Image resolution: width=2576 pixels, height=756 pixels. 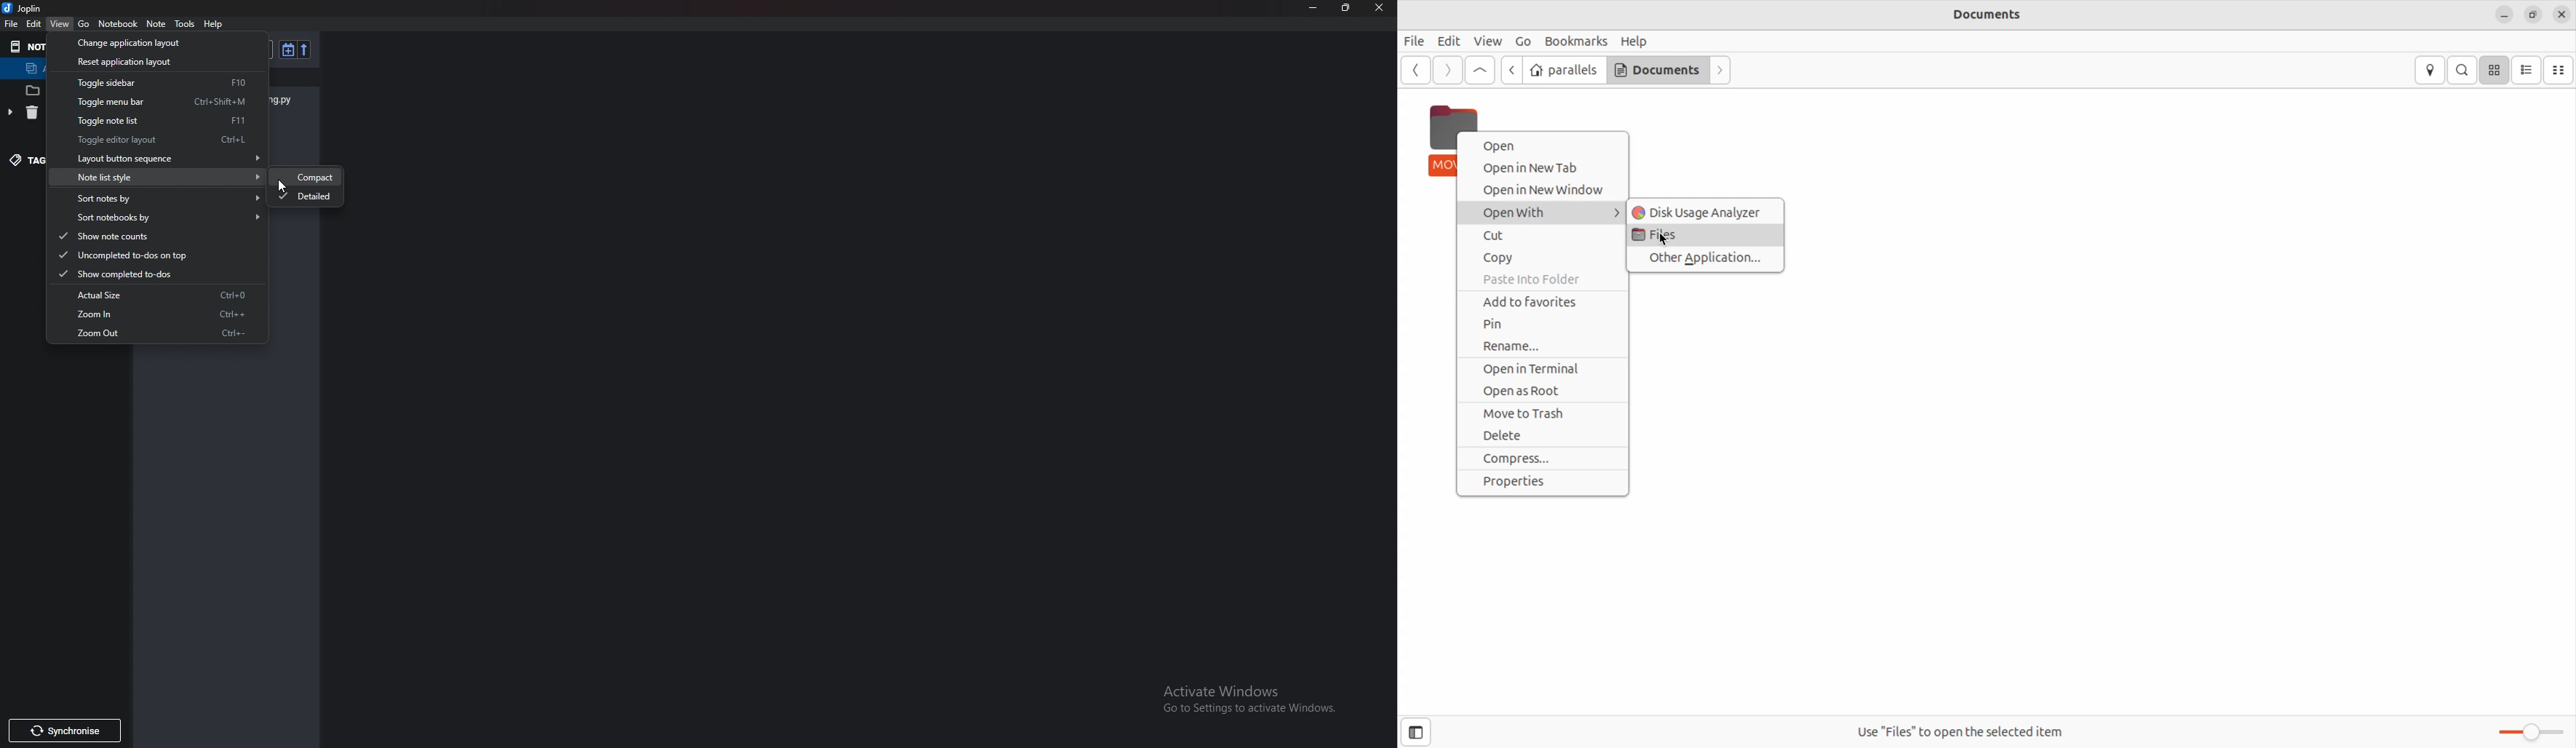 I want to click on forward, so click(x=1721, y=71).